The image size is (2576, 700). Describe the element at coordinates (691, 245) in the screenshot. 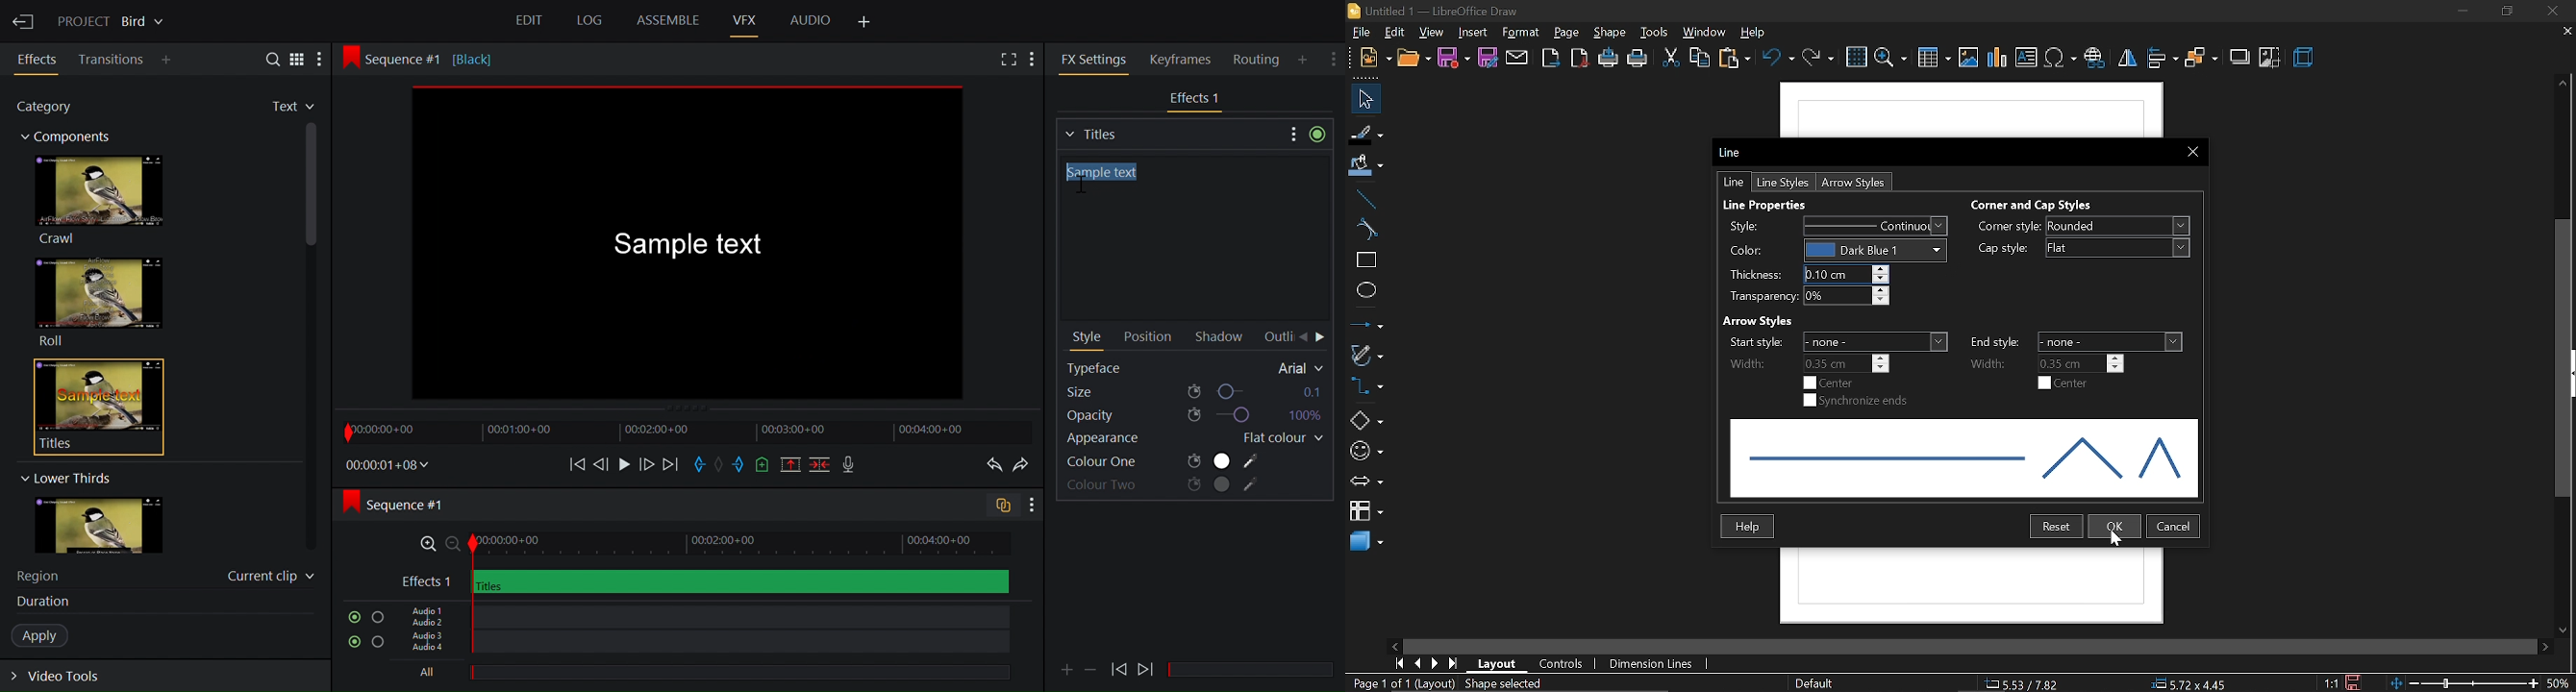

I see `Media Viewer` at that location.